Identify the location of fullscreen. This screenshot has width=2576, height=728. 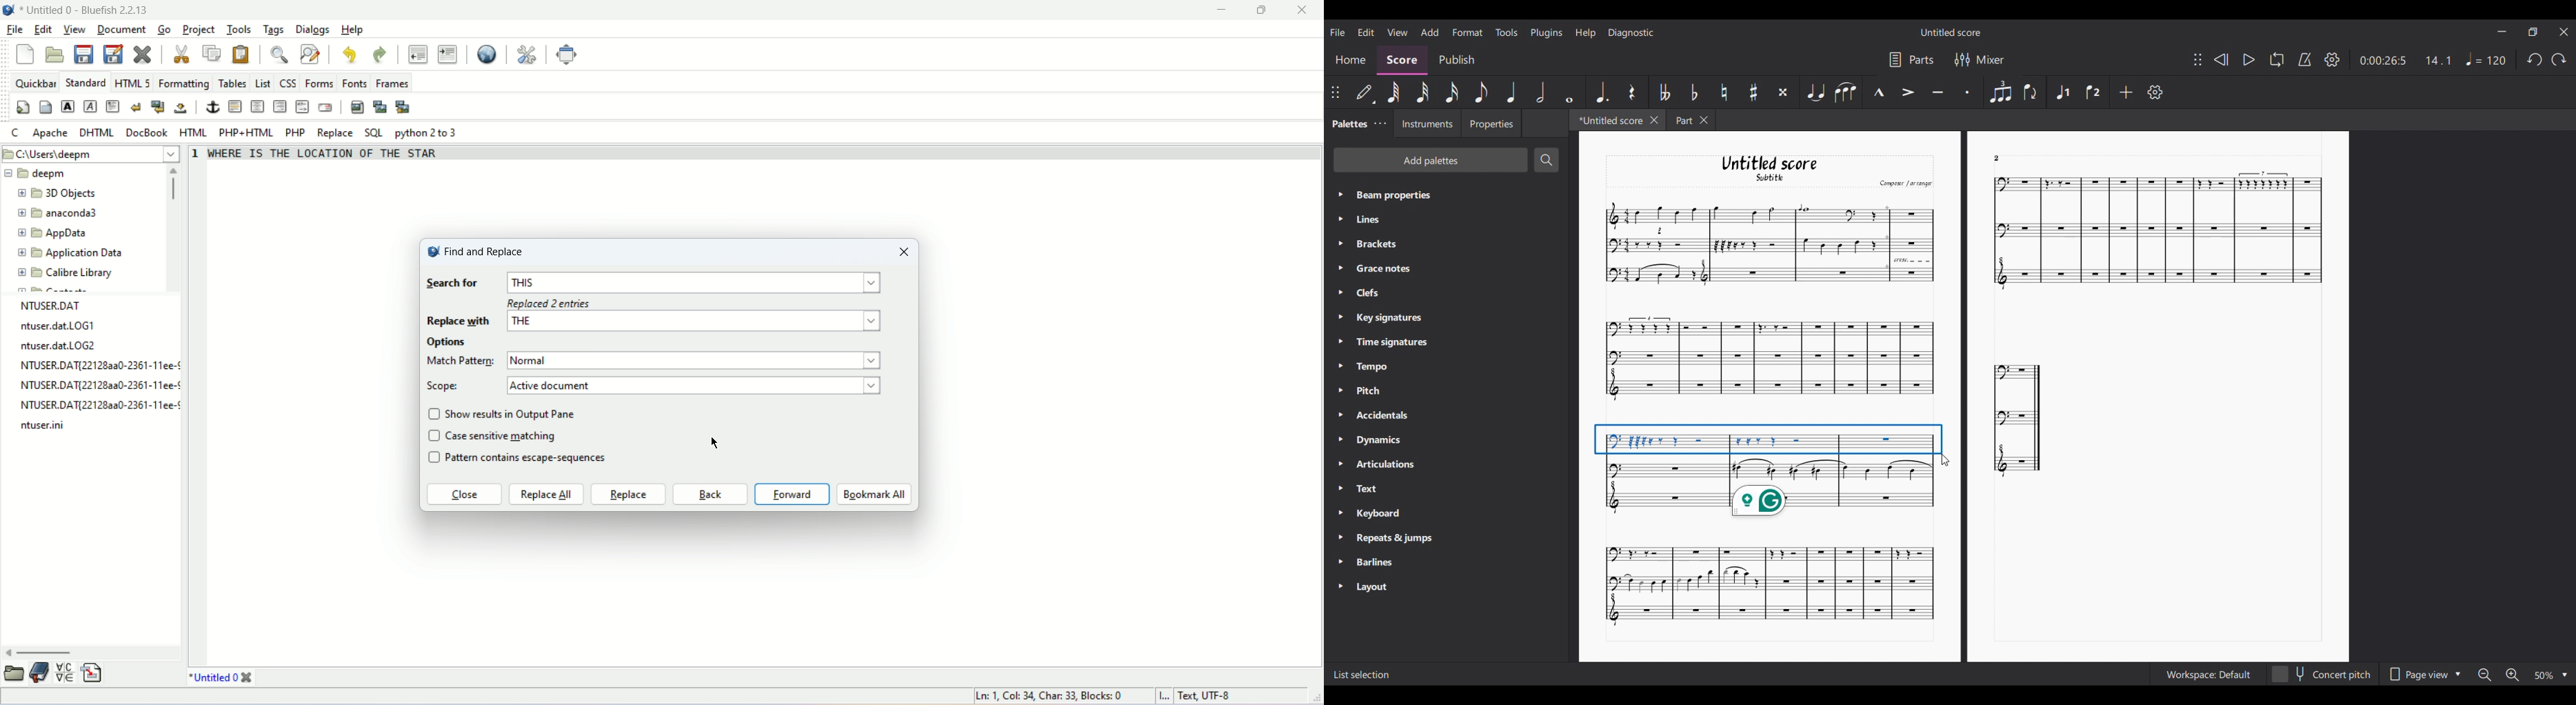
(570, 55).